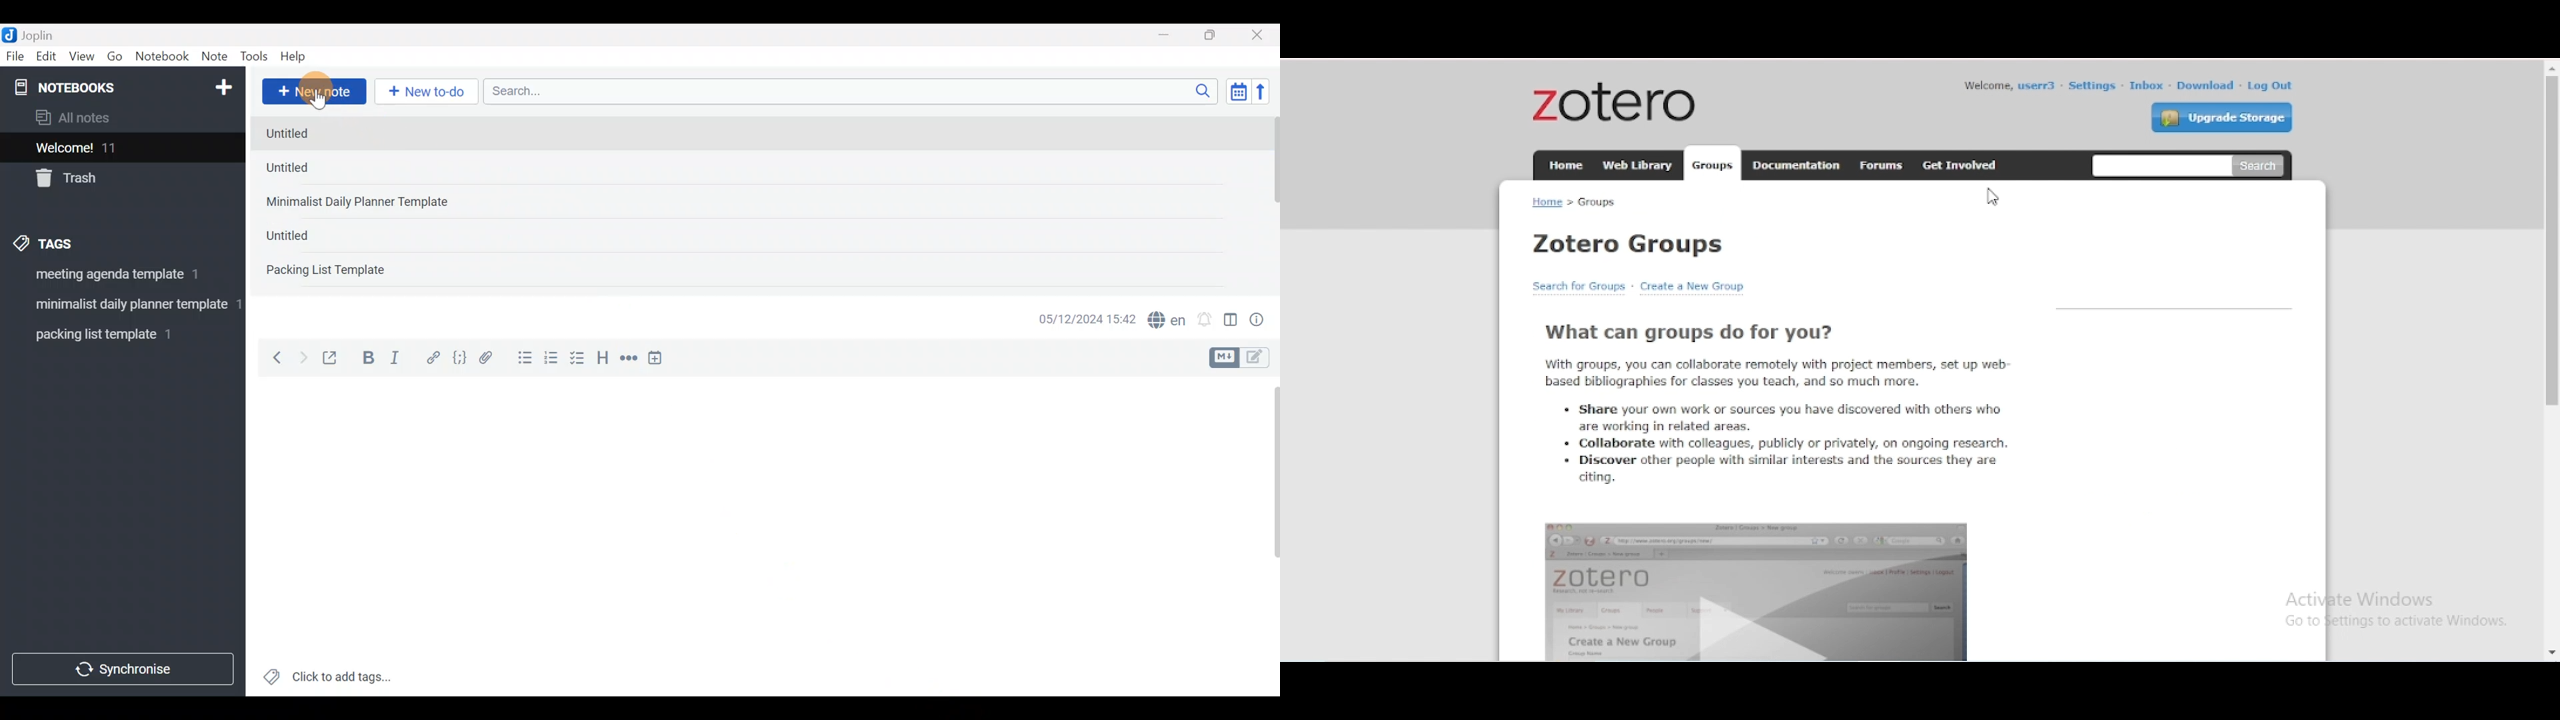 The image size is (2576, 728). What do you see at coordinates (458, 357) in the screenshot?
I see `Code` at bounding box center [458, 357].